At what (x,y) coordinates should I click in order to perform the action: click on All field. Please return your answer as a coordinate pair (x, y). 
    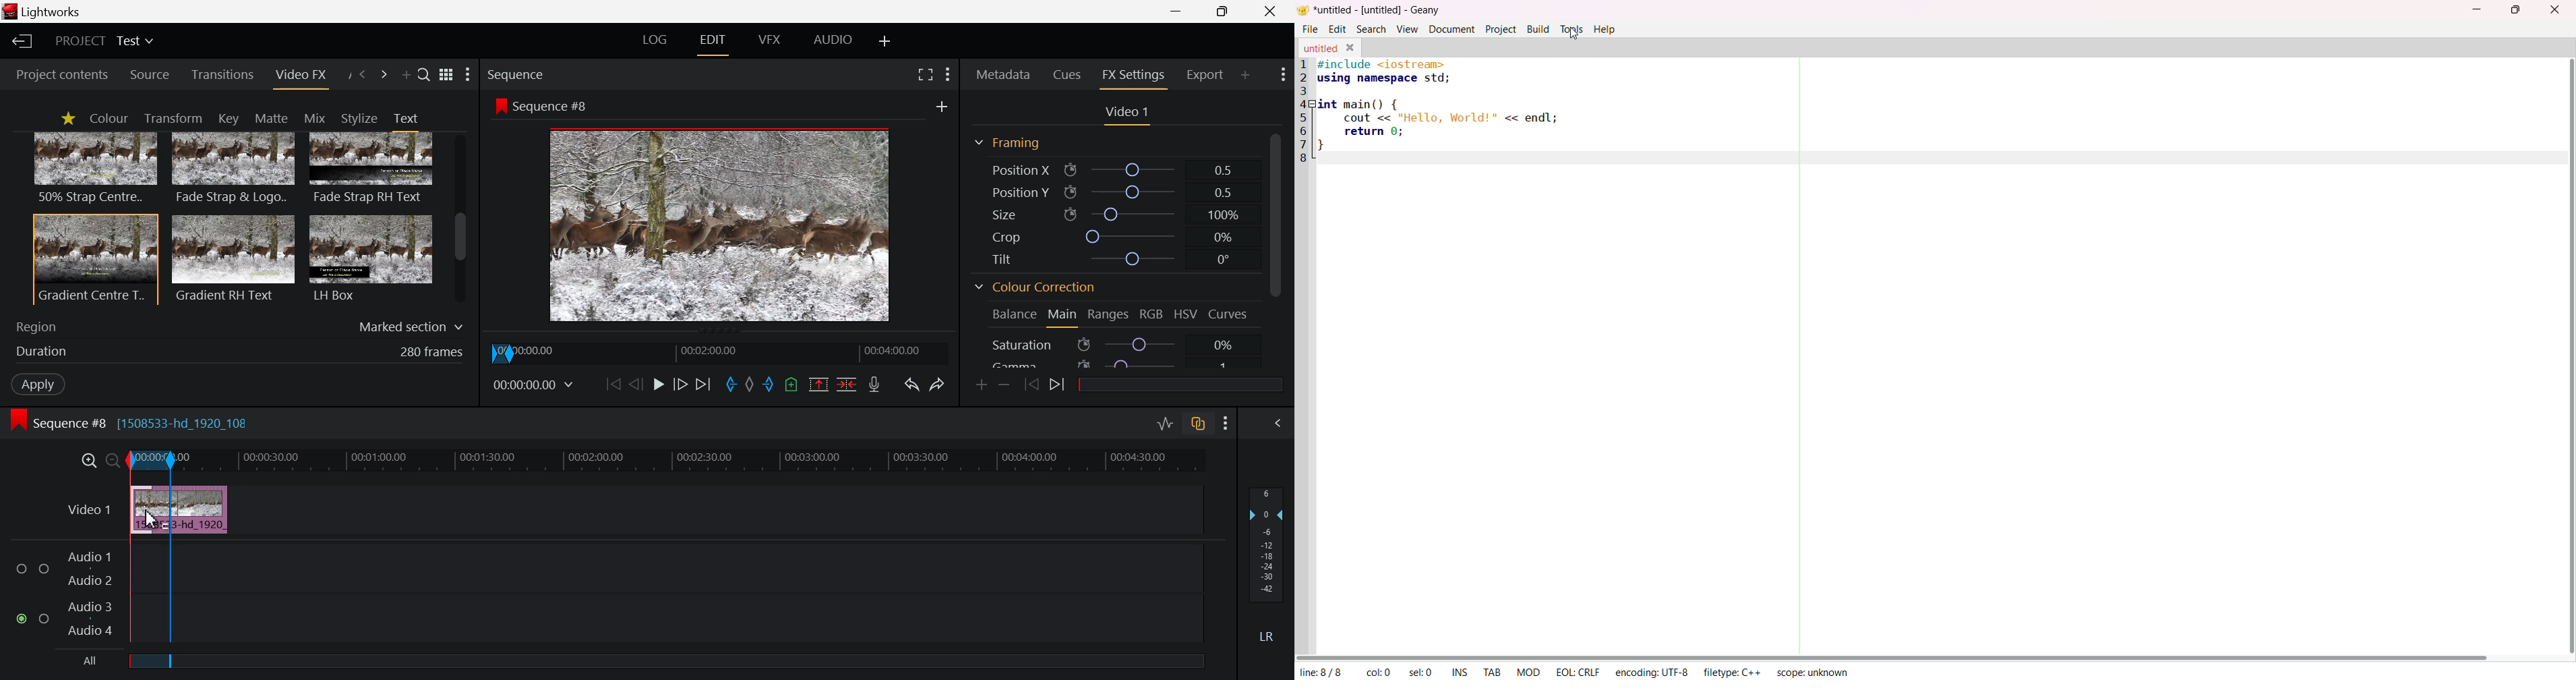
    Looking at the image, I should click on (662, 662).